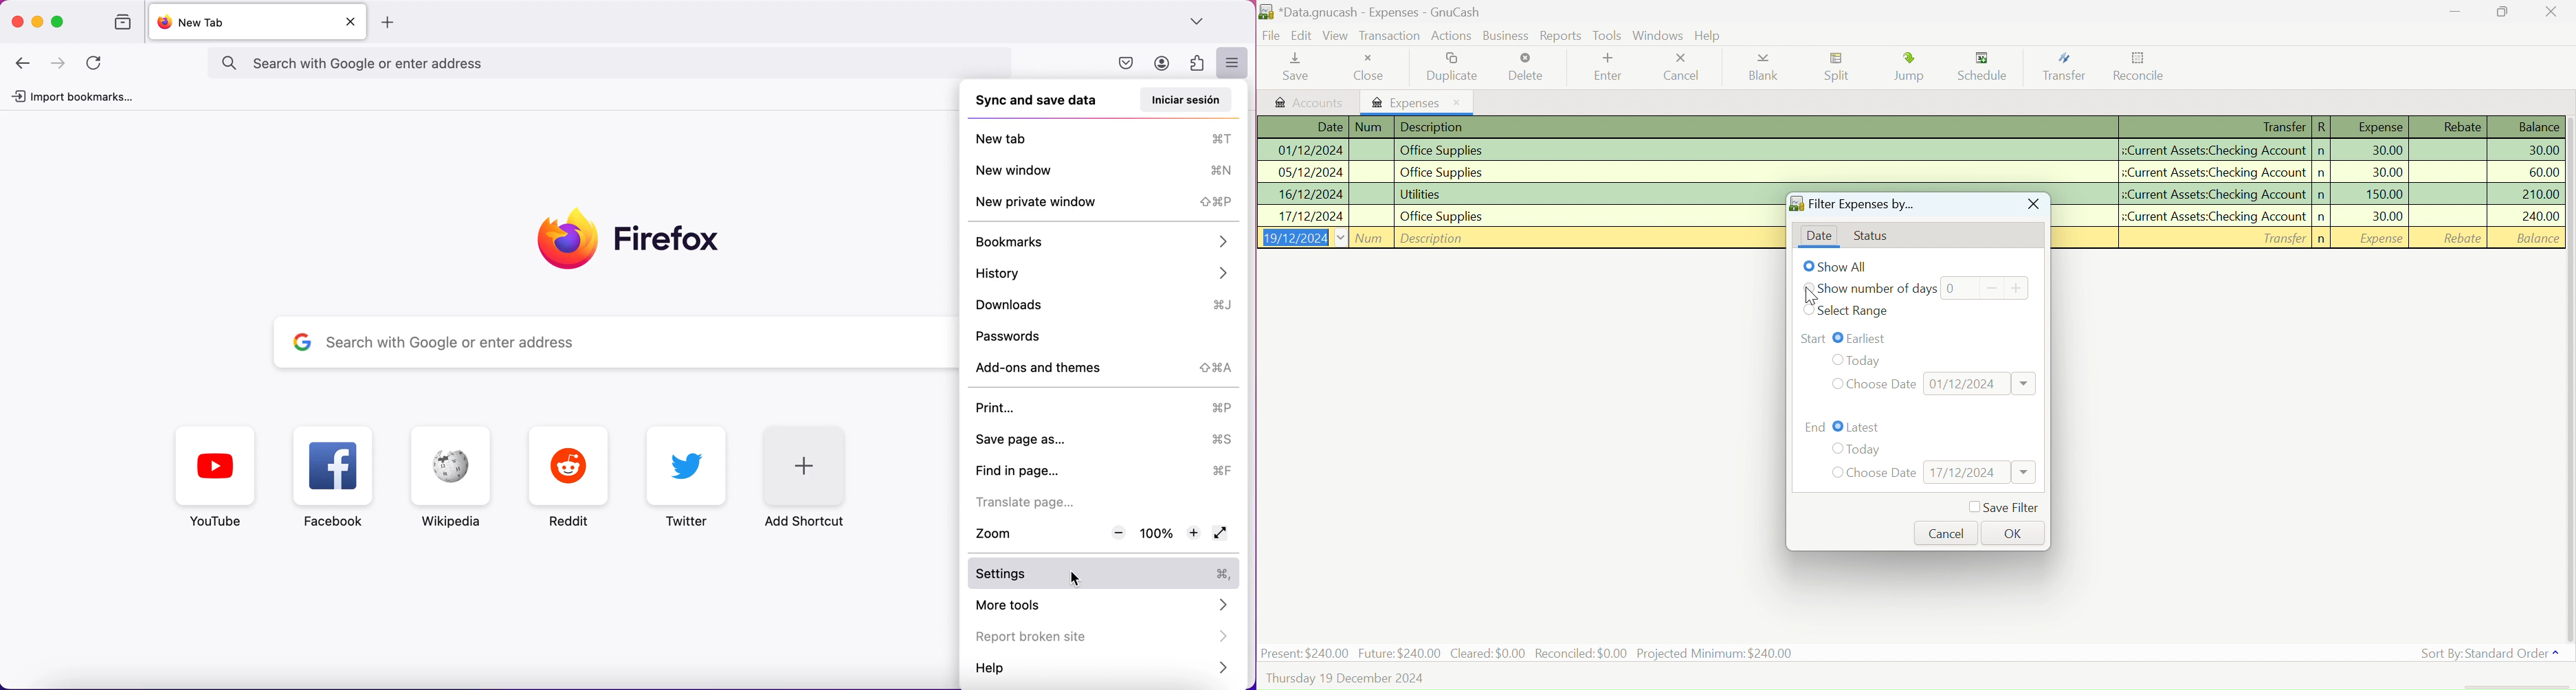  What do you see at coordinates (1104, 409) in the screenshot?
I see `print` at bounding box center [1104, 409].